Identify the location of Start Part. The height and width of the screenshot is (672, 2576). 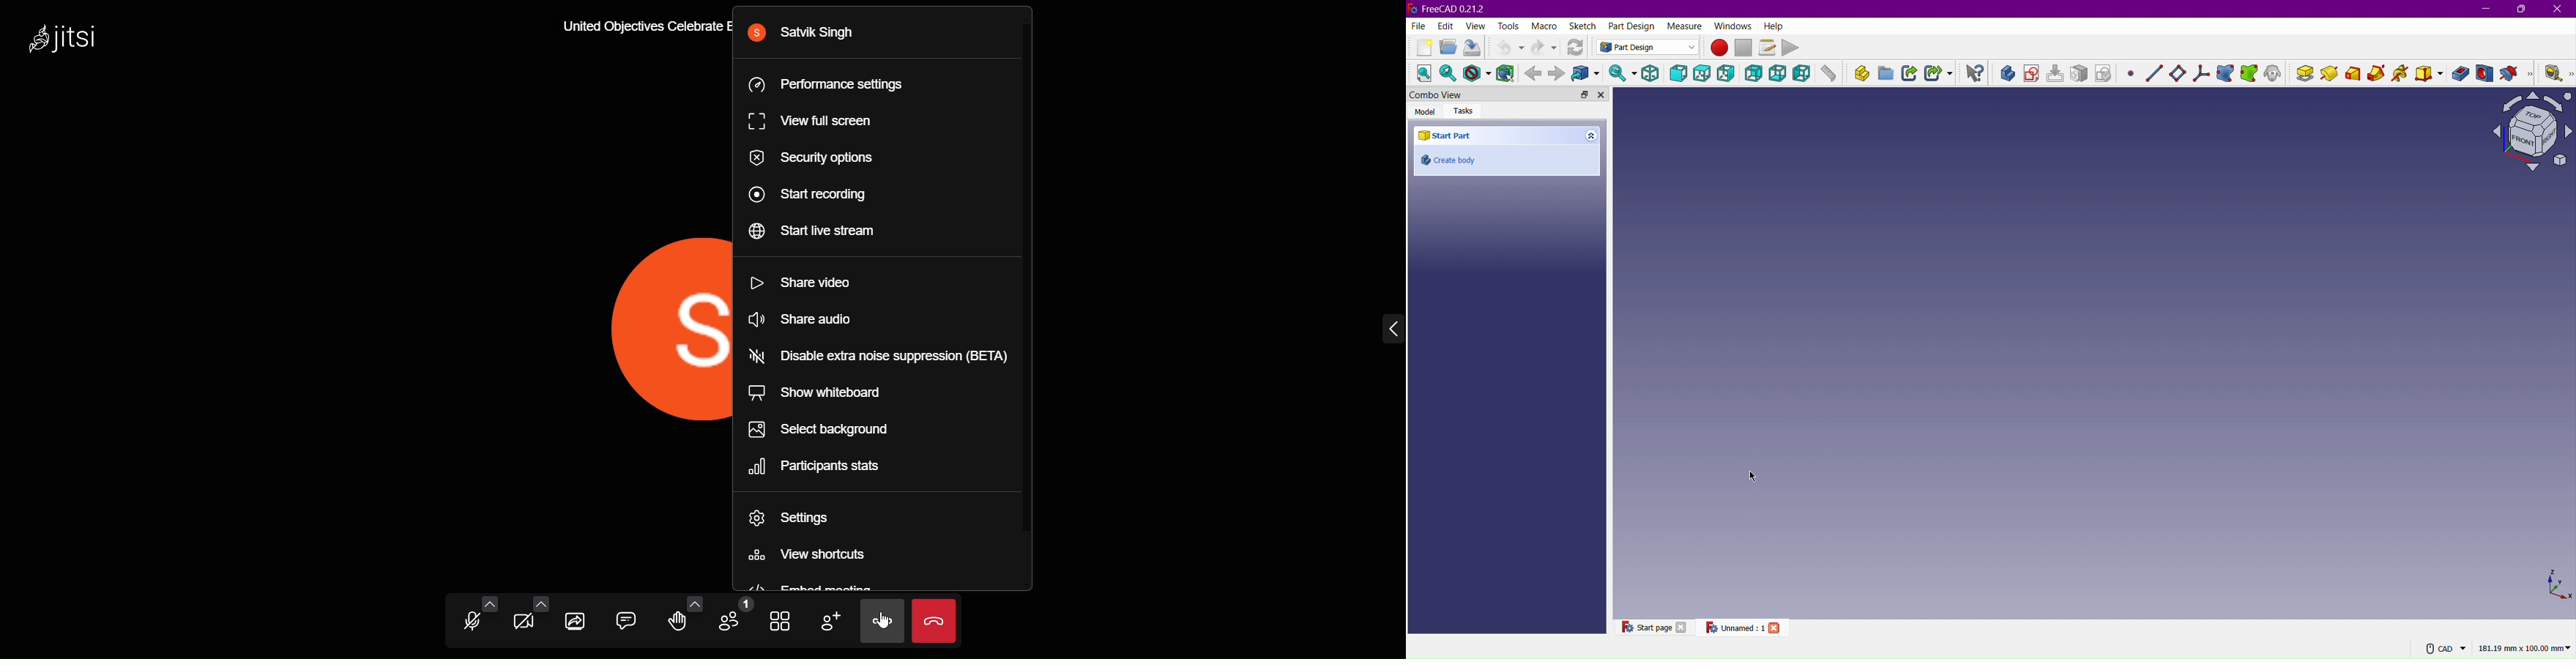
(1461, 135).